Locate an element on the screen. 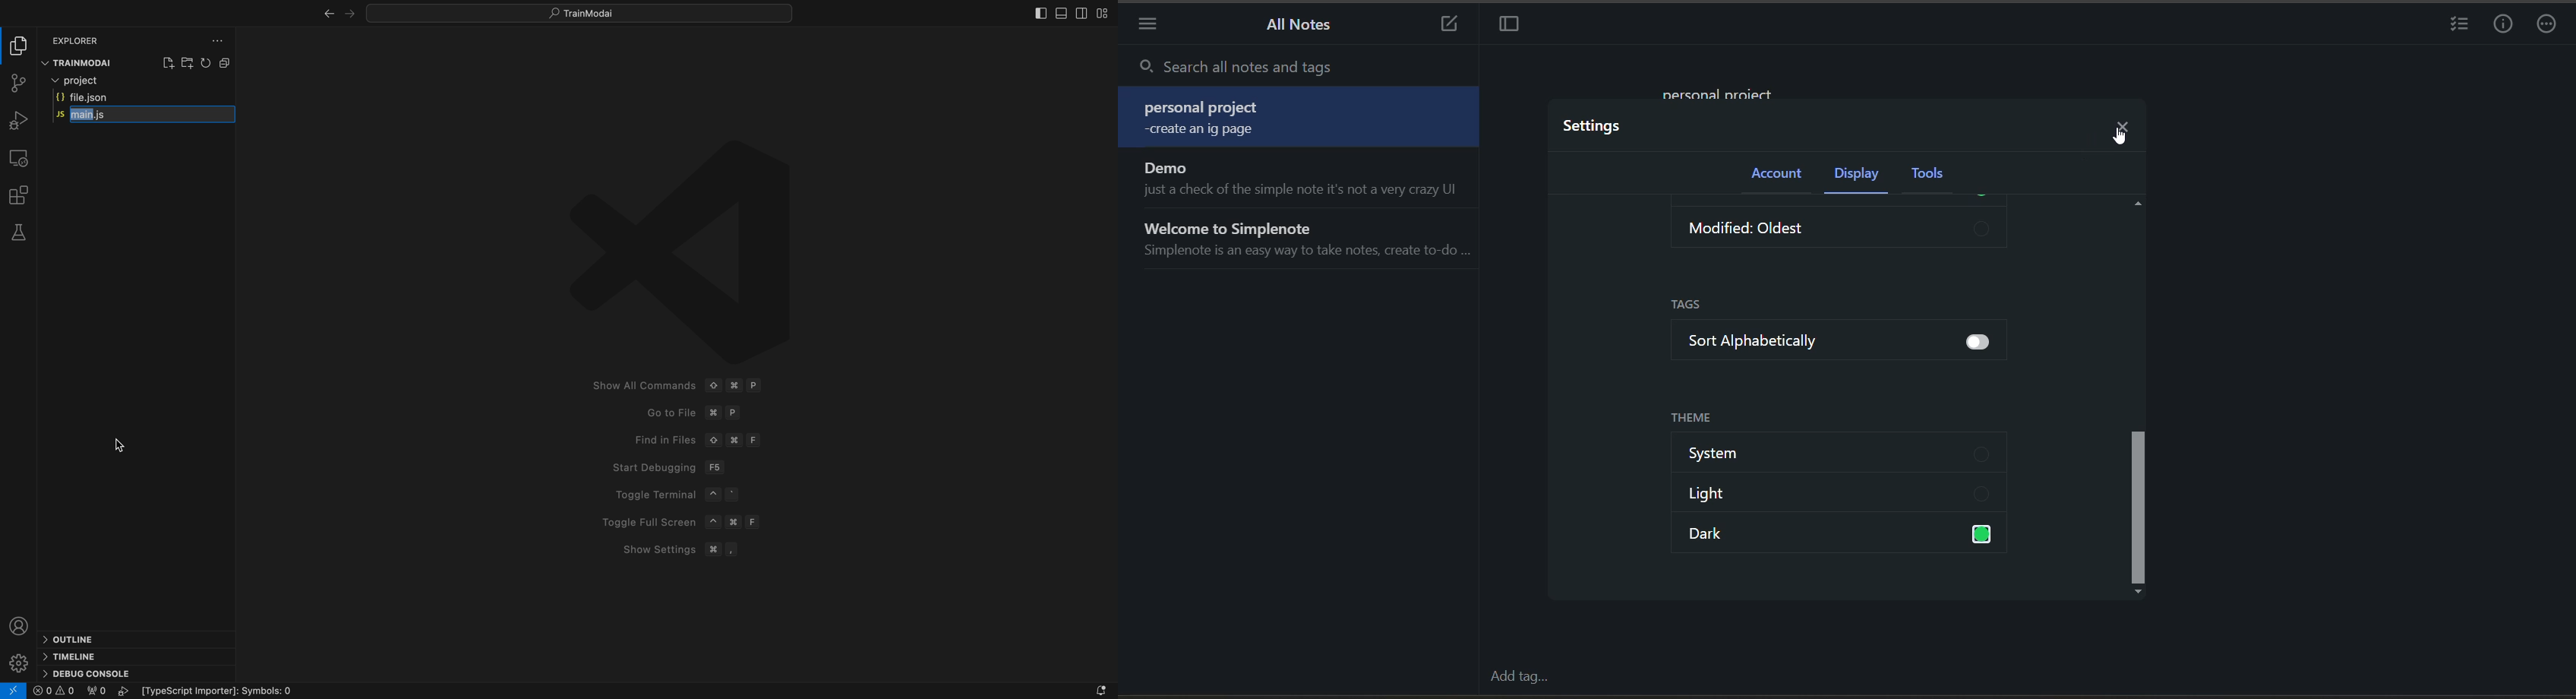 The height and width of the screenshot is (700, 2576). light is located at coordinates (1843, 498).